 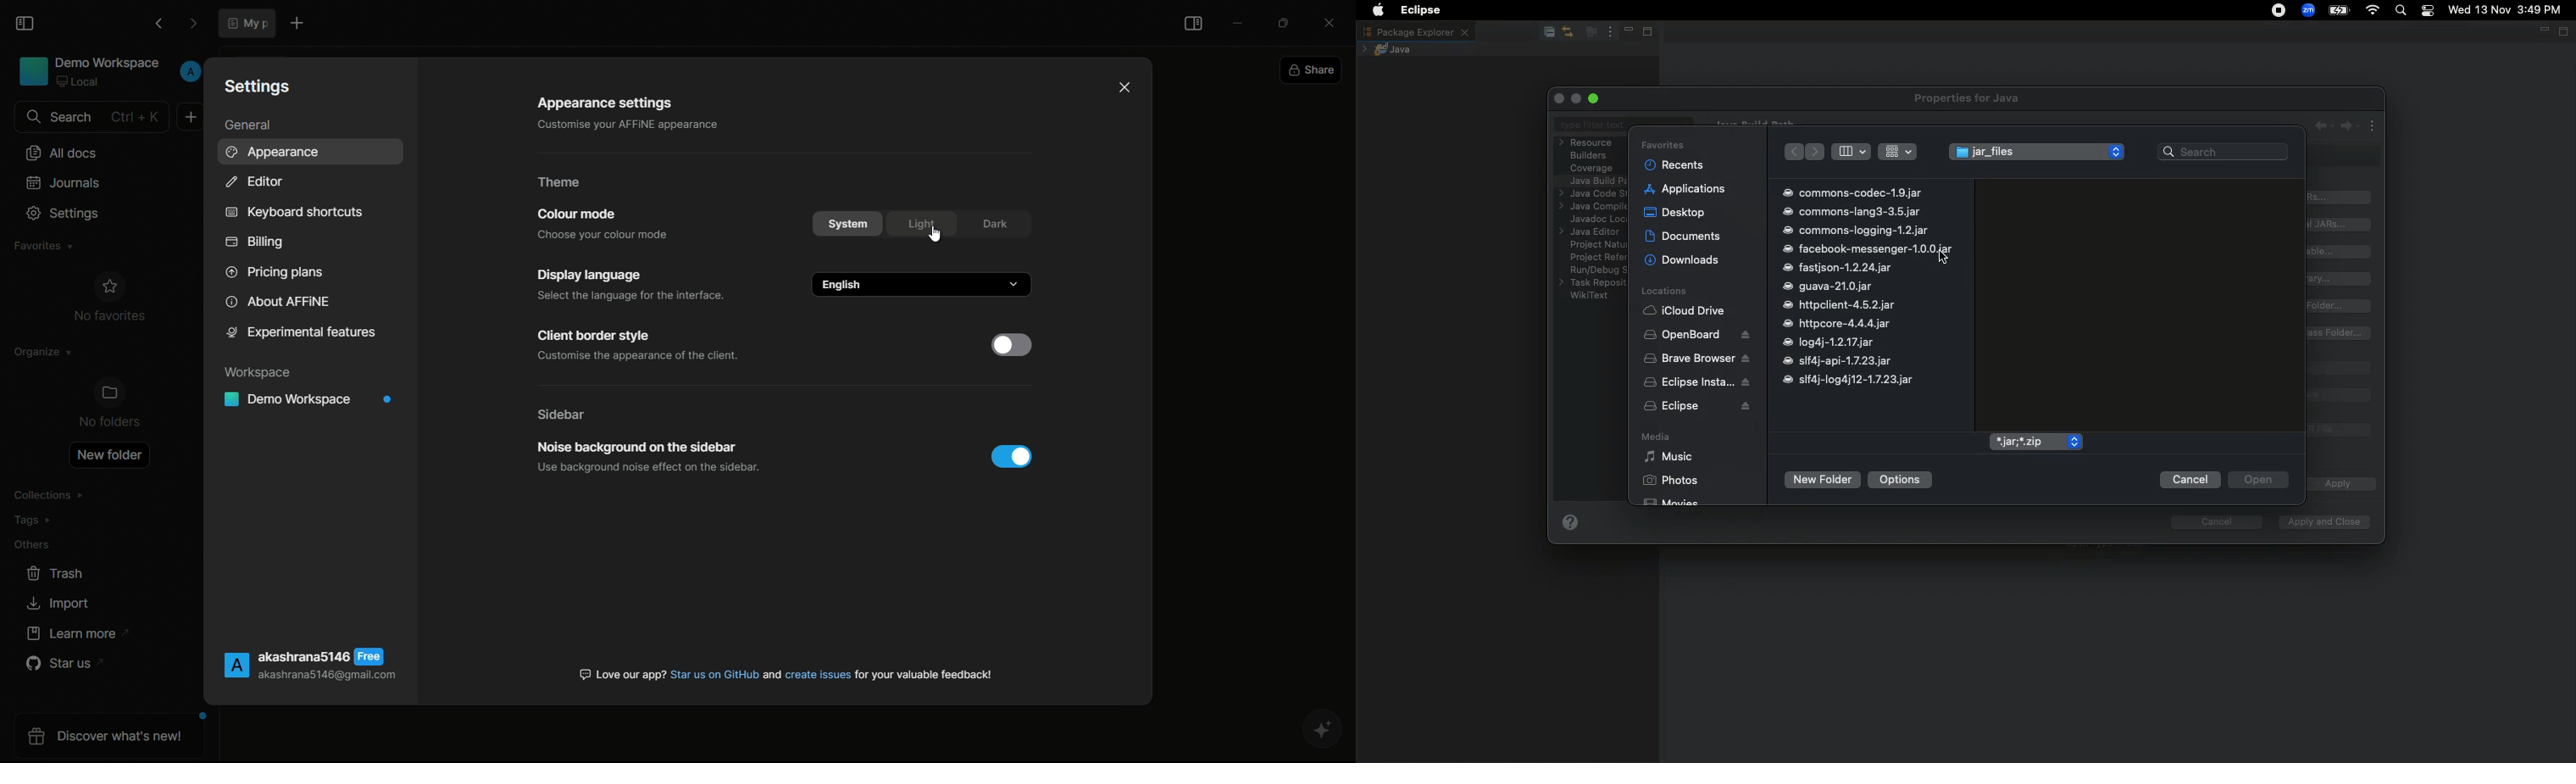 I want to click on pricing plans, so click(x=273, y=271).